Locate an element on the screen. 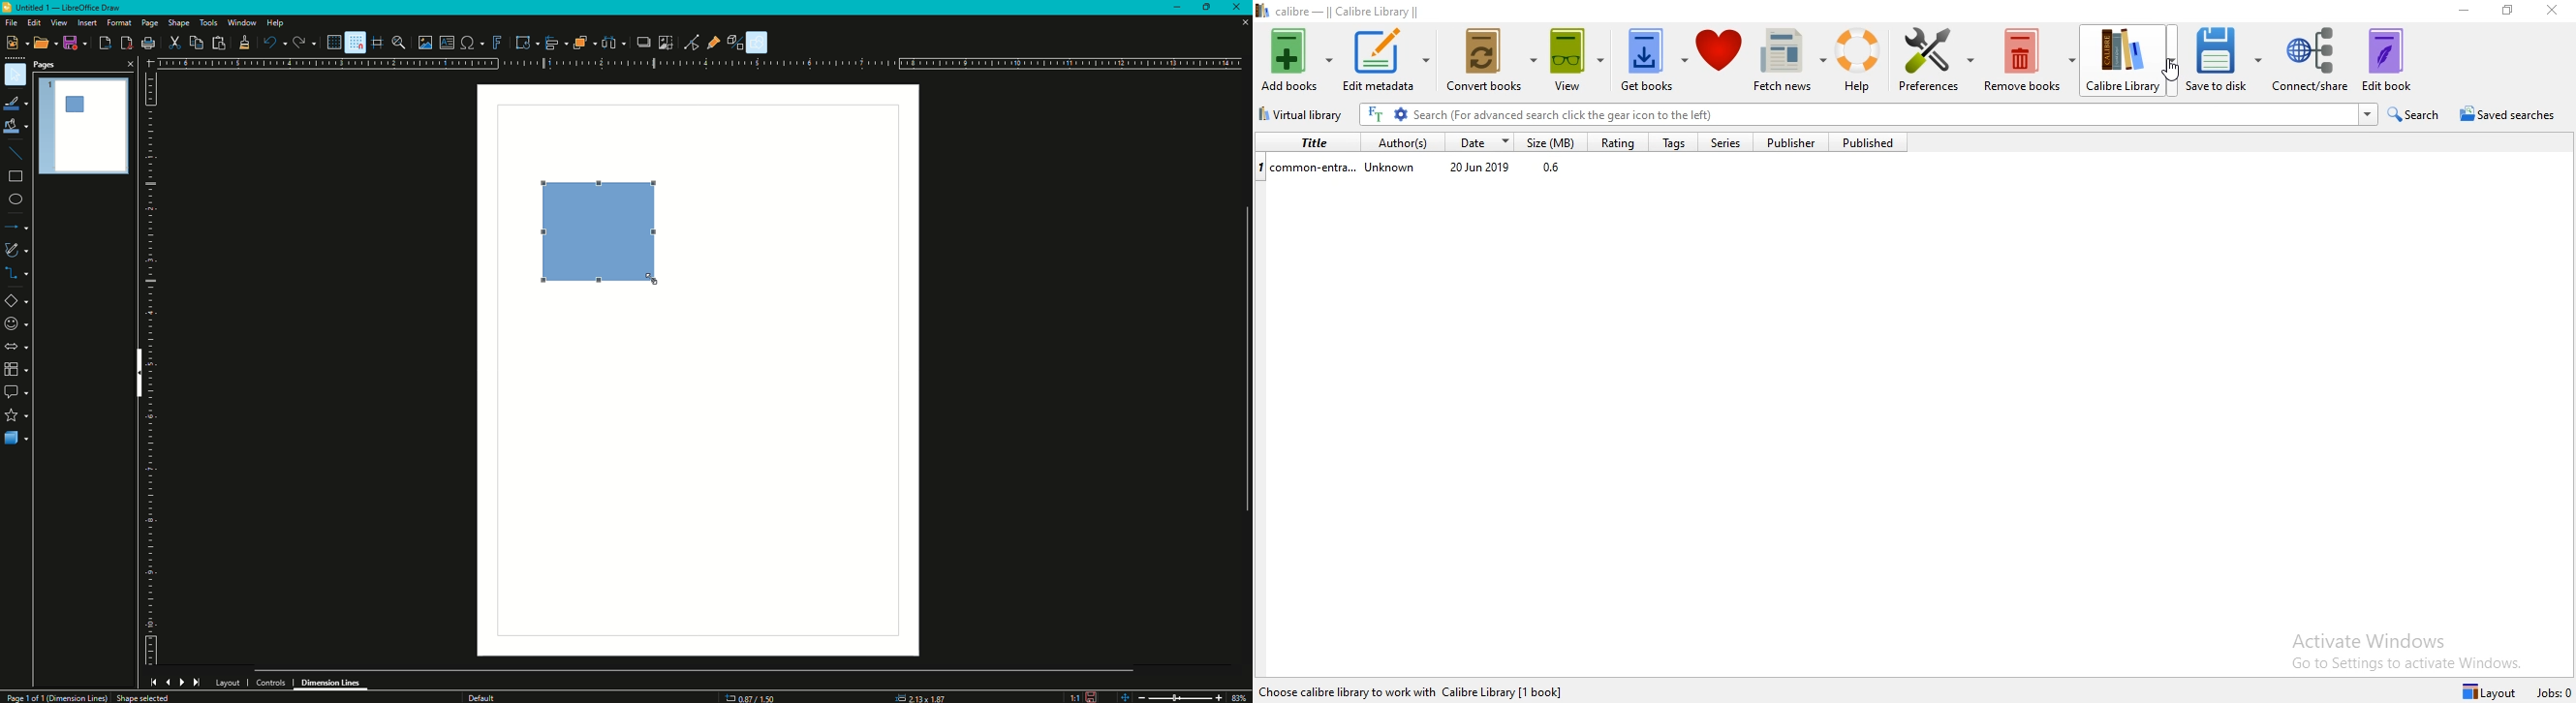 The width and height of the screenshot is (2576, 728). Scroll is located at coordinates (695, 668).